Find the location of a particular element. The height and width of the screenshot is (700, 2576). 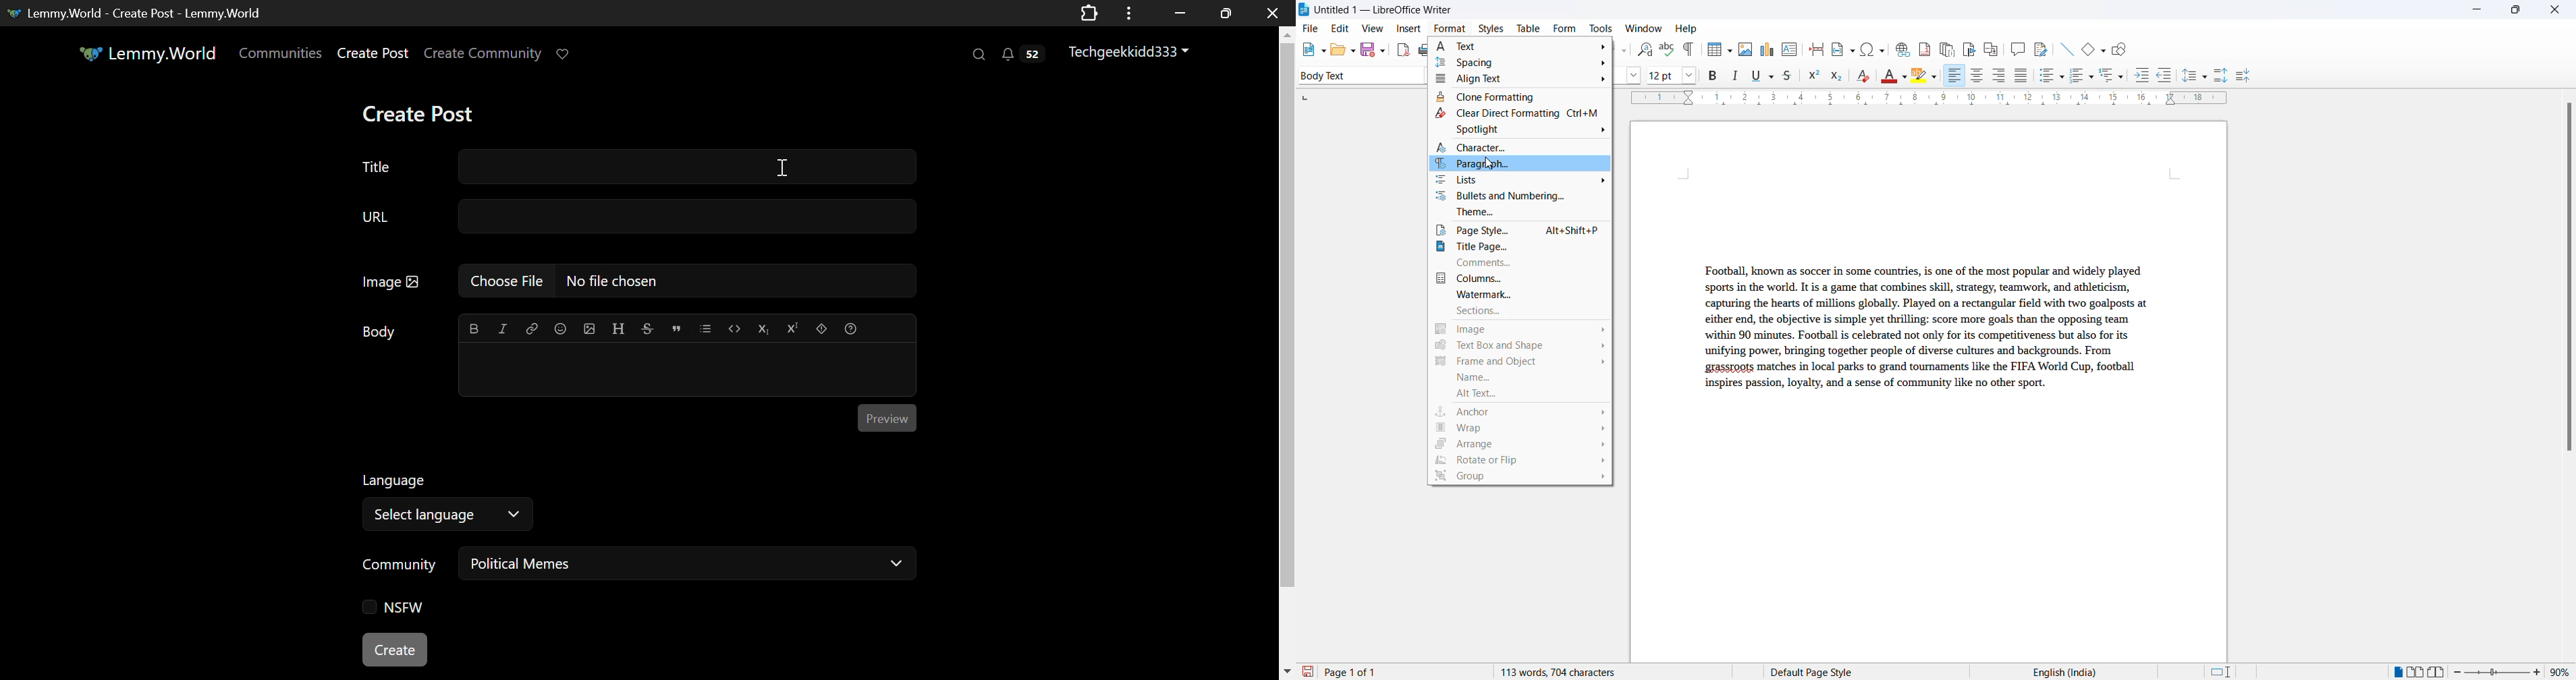

spotlight is located at coordinates (1519, 132).